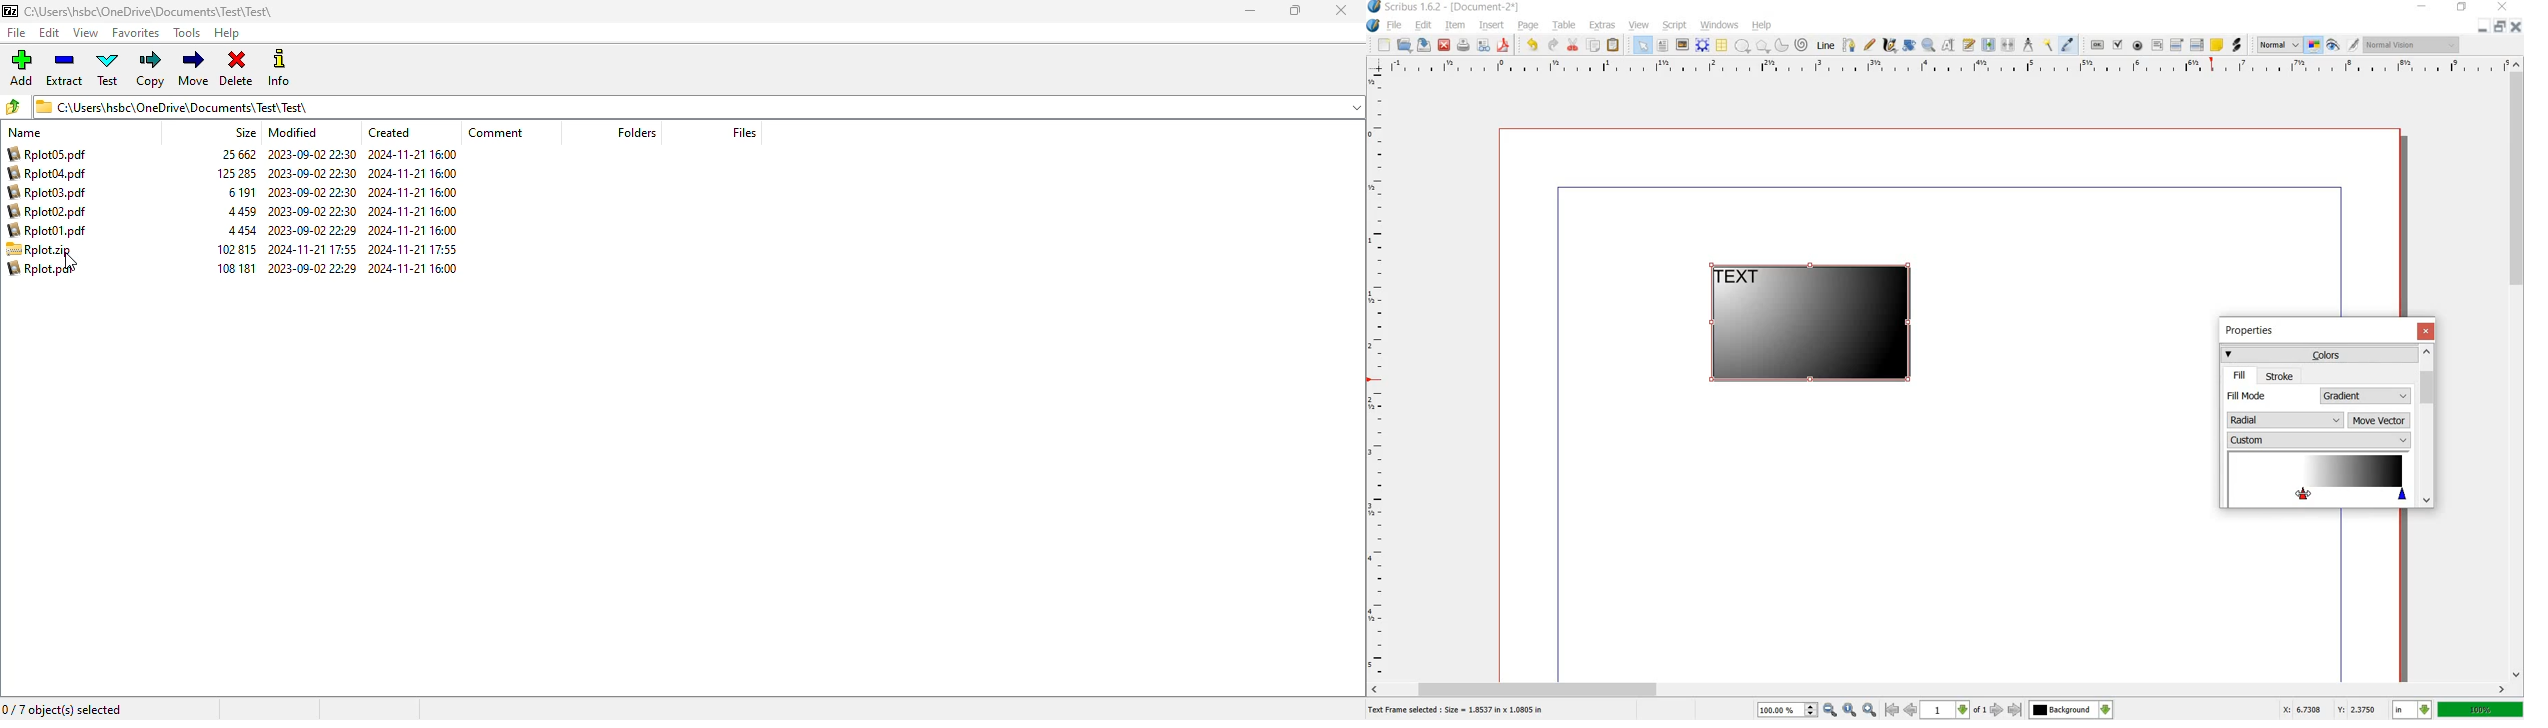 The width and height of the screenshot is (2548, 728). I want to click on close, so click(2505, 6).